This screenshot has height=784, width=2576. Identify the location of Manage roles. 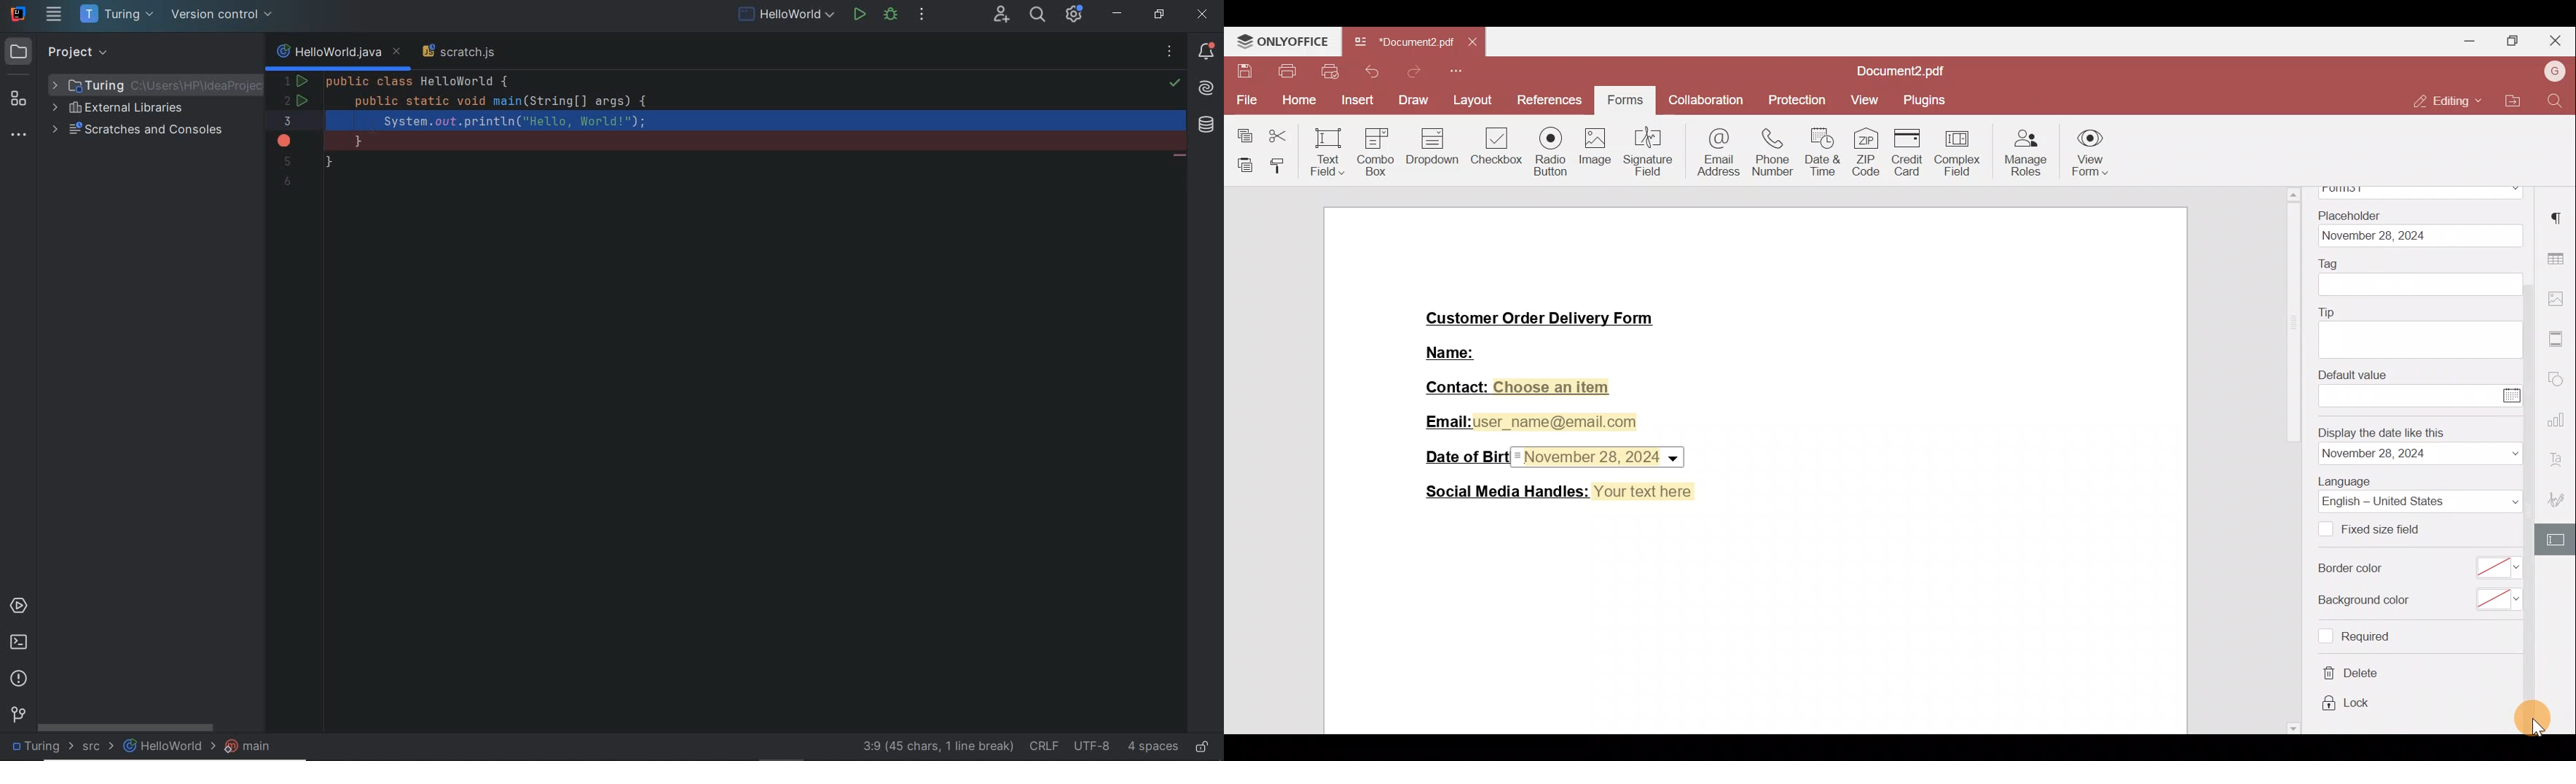
(2026, 155).